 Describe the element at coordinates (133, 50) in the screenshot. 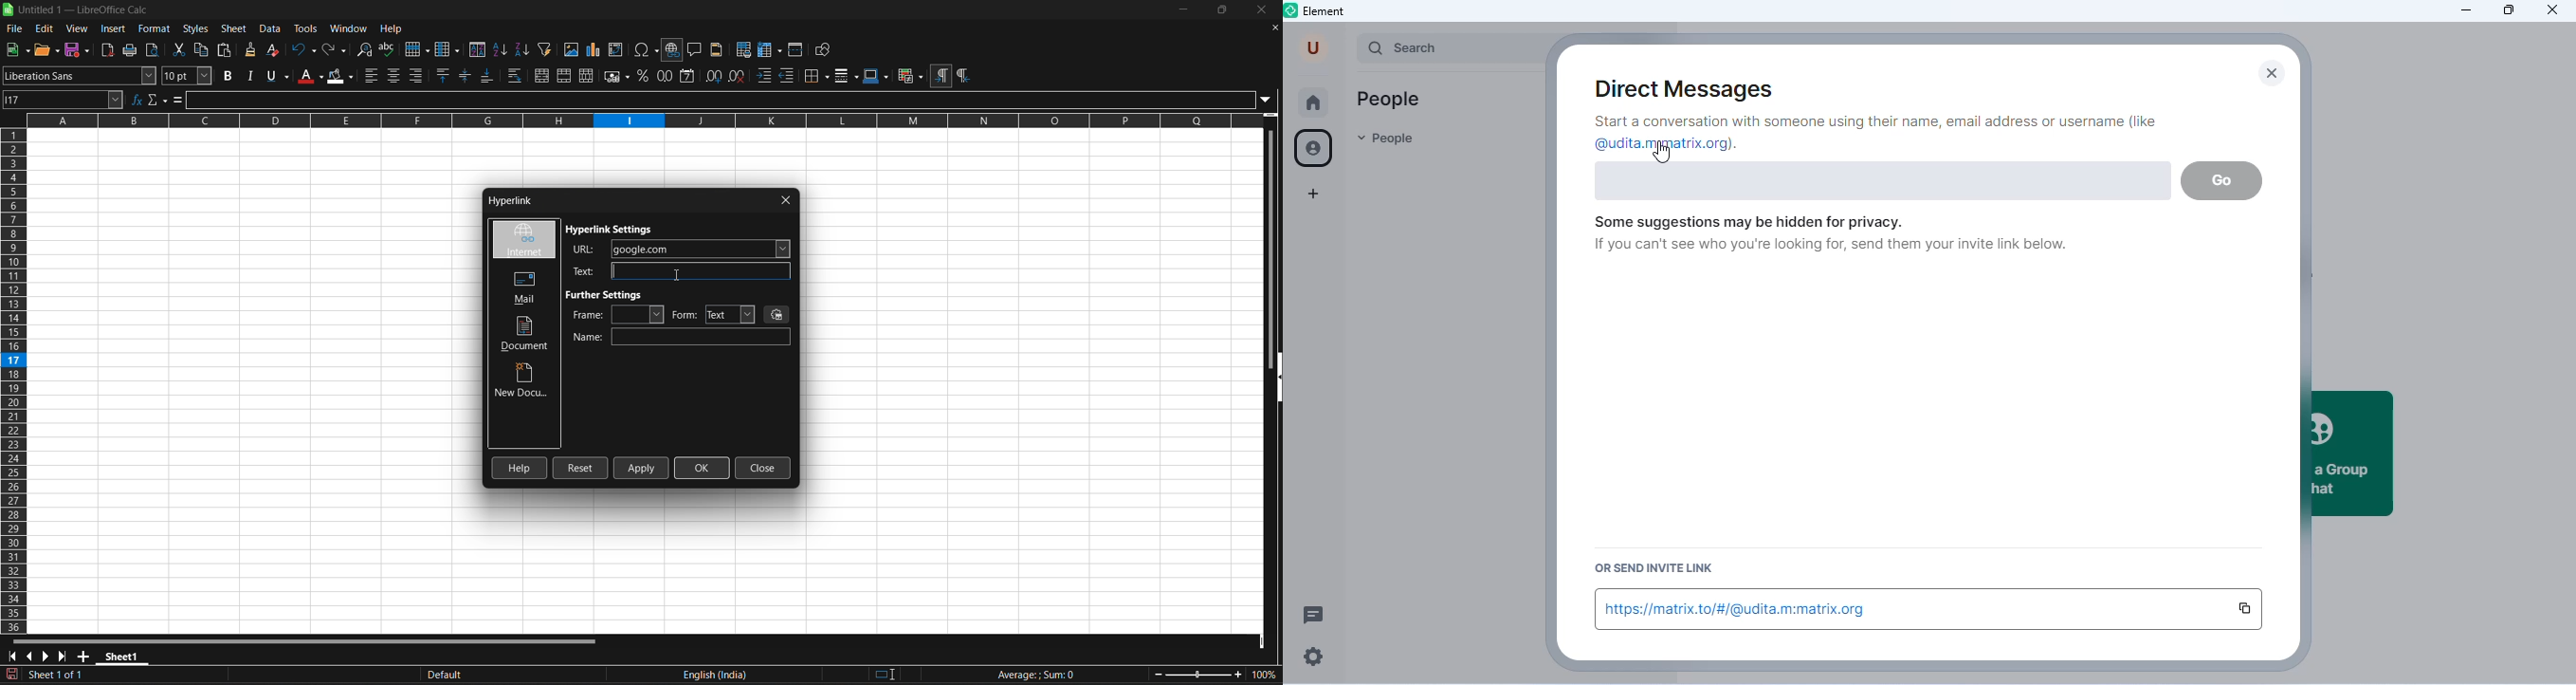

I see `print` at that location.